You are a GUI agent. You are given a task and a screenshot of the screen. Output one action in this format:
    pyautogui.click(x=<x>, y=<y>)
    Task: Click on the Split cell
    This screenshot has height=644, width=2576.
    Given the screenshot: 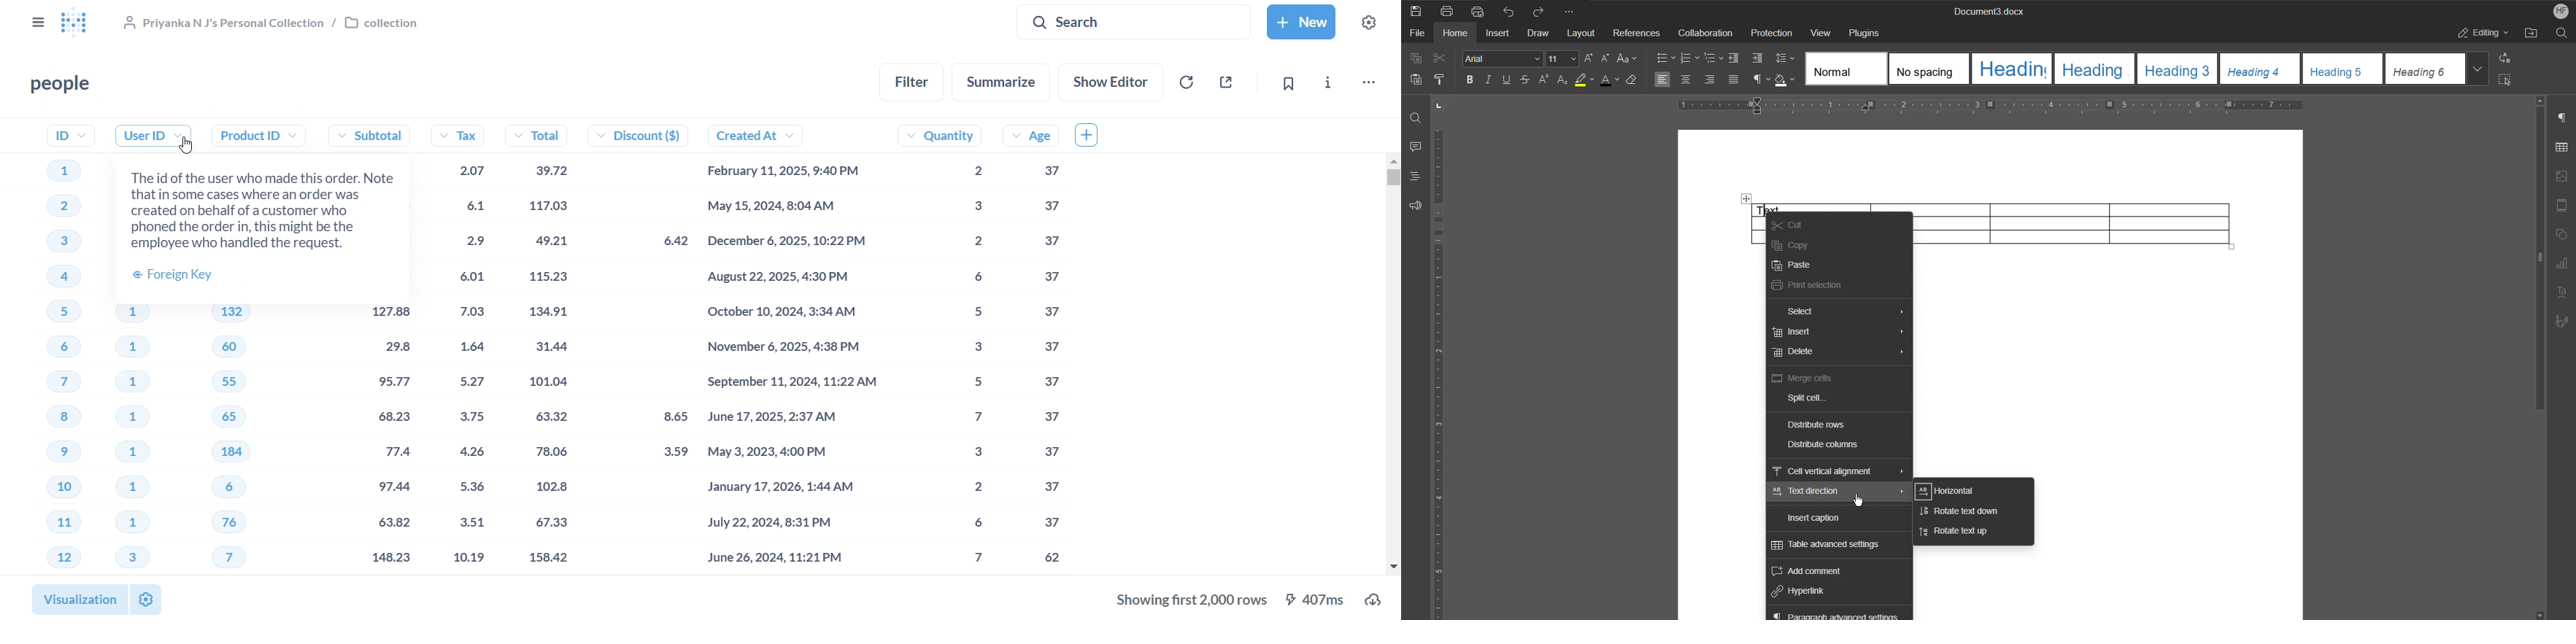 What is the action you would take?
    pyautogui.click(x=1806, y=398)
    